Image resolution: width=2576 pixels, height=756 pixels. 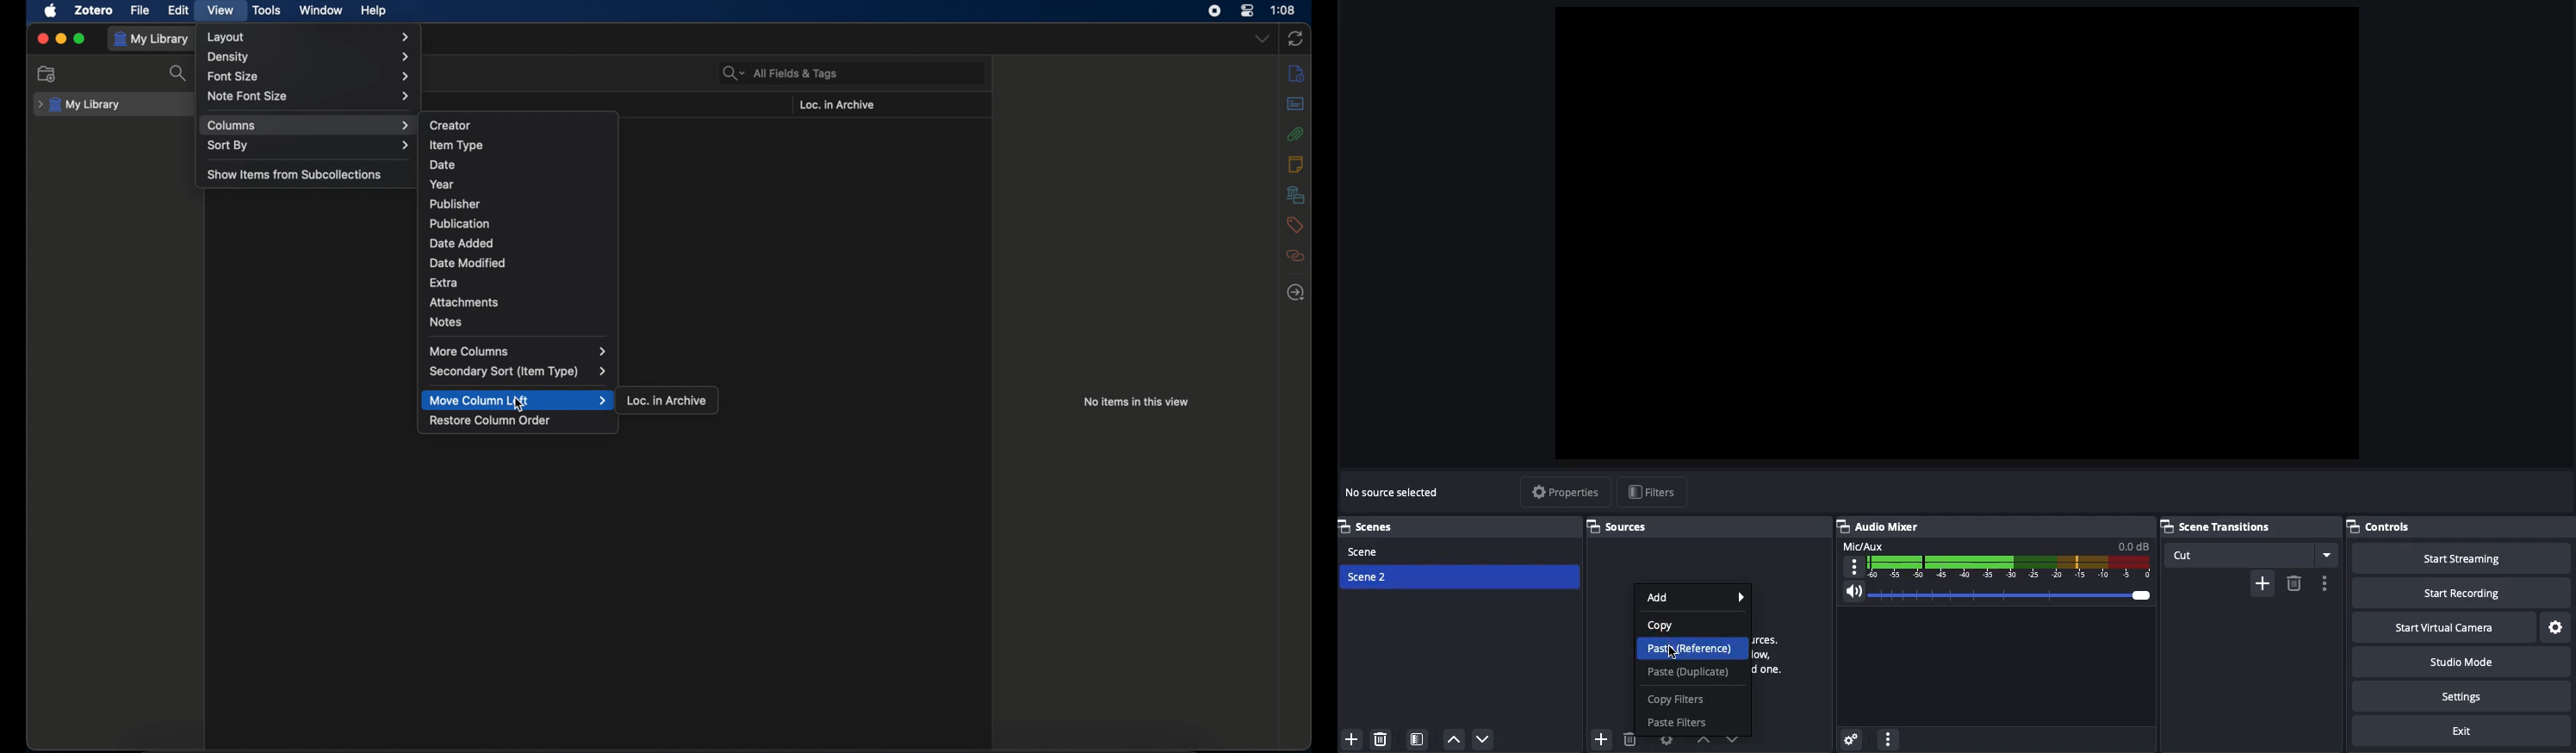 What do you see at coordinates (308, 145) in the screenshot?
I see `sort by` at bounding box center [308, 145].